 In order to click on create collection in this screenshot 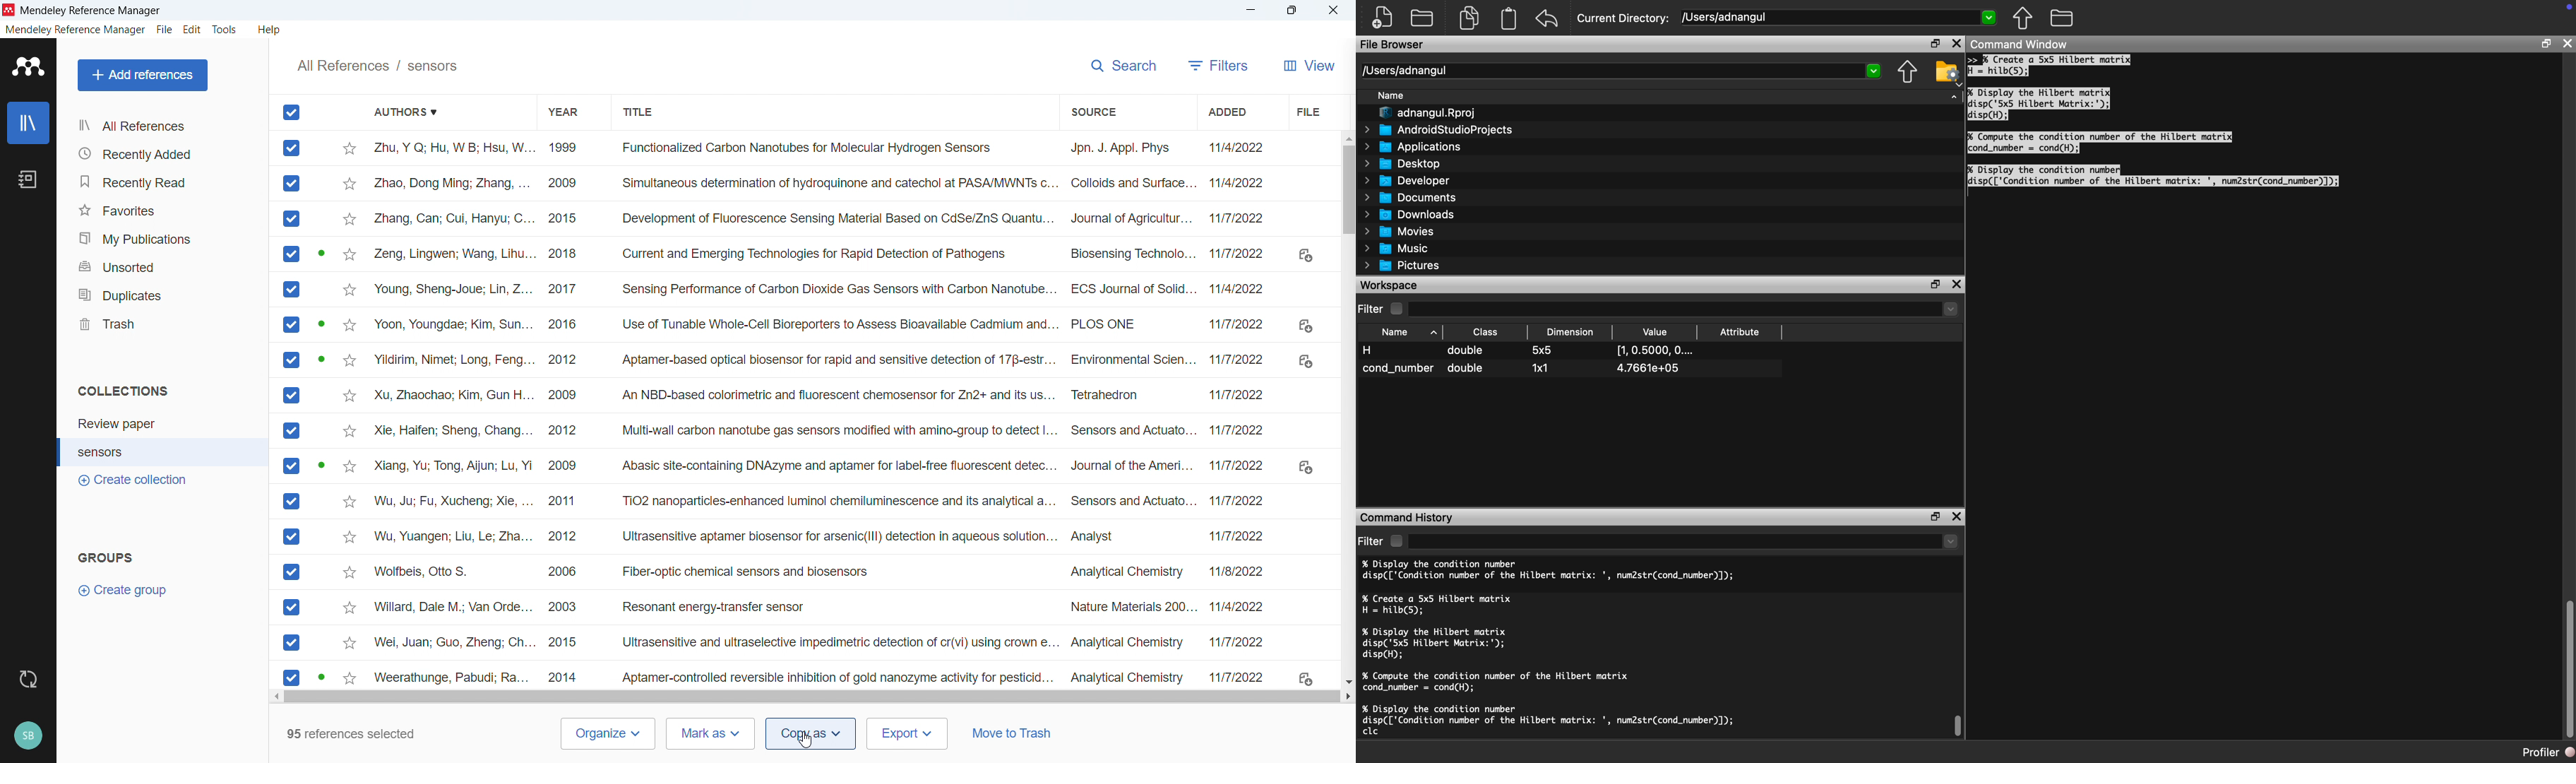, I will do `click(136, 480)`.